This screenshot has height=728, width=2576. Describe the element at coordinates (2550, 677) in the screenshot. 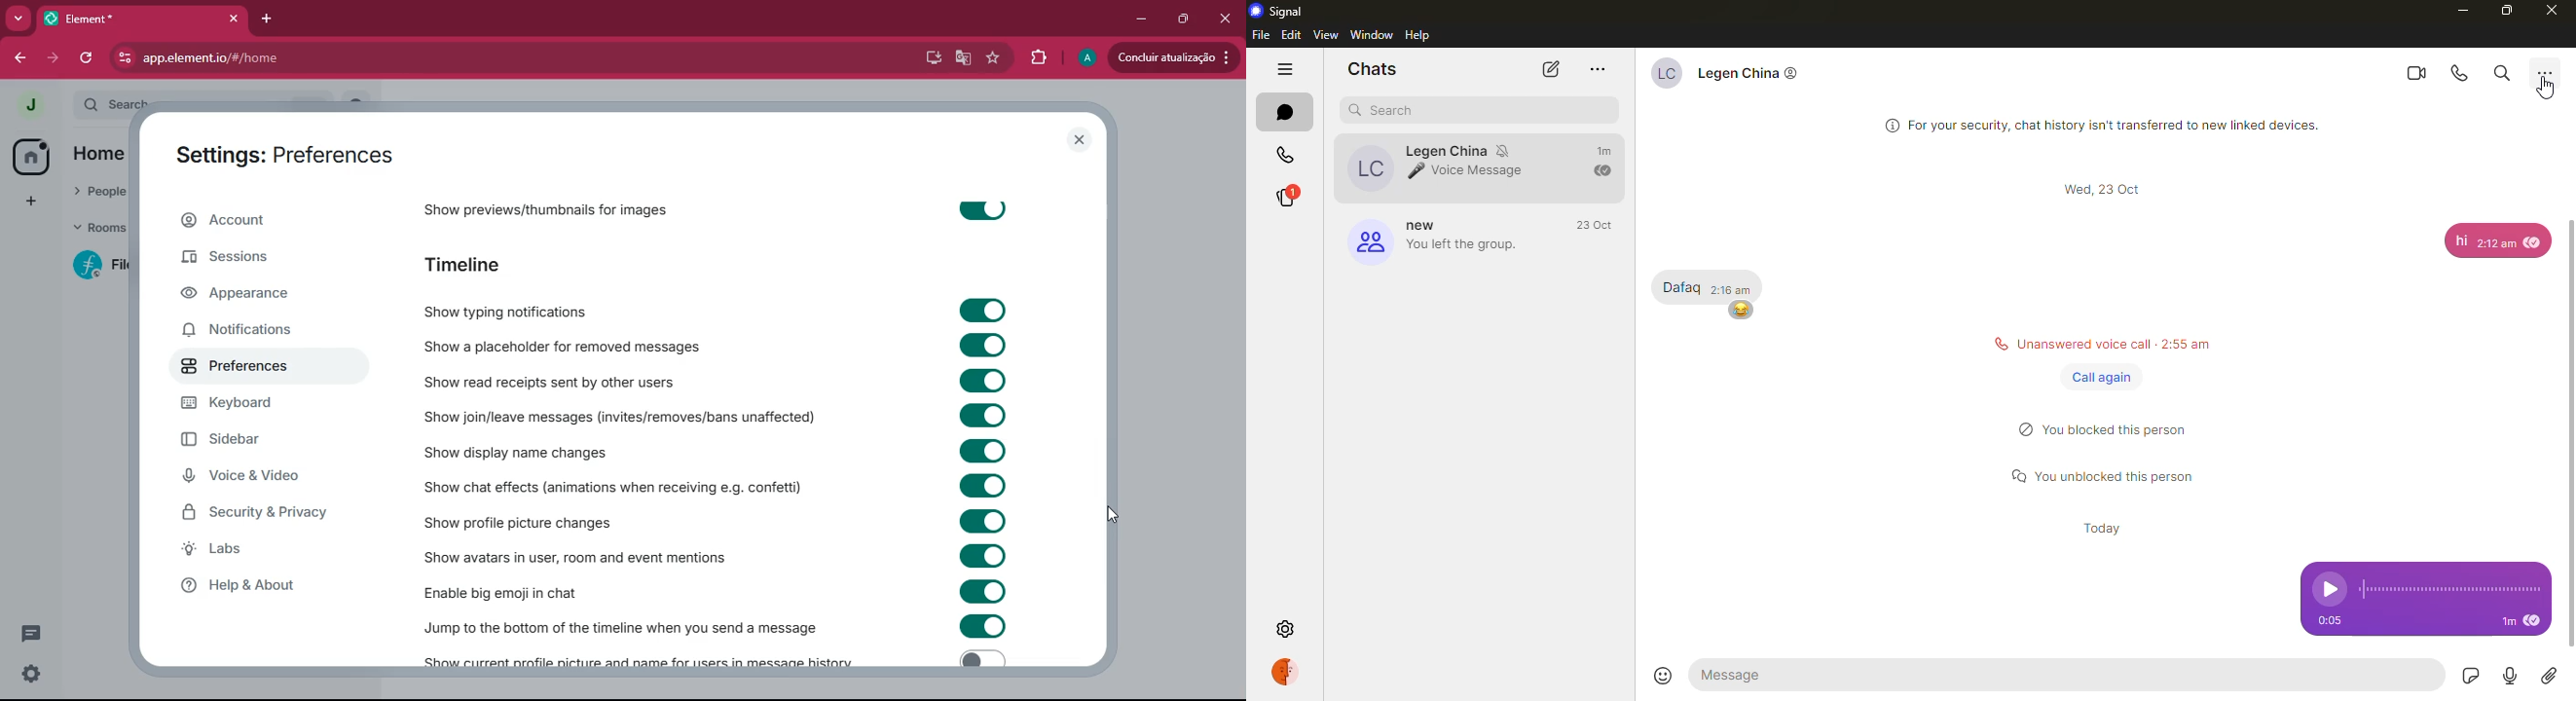

I see `attach` at that location.